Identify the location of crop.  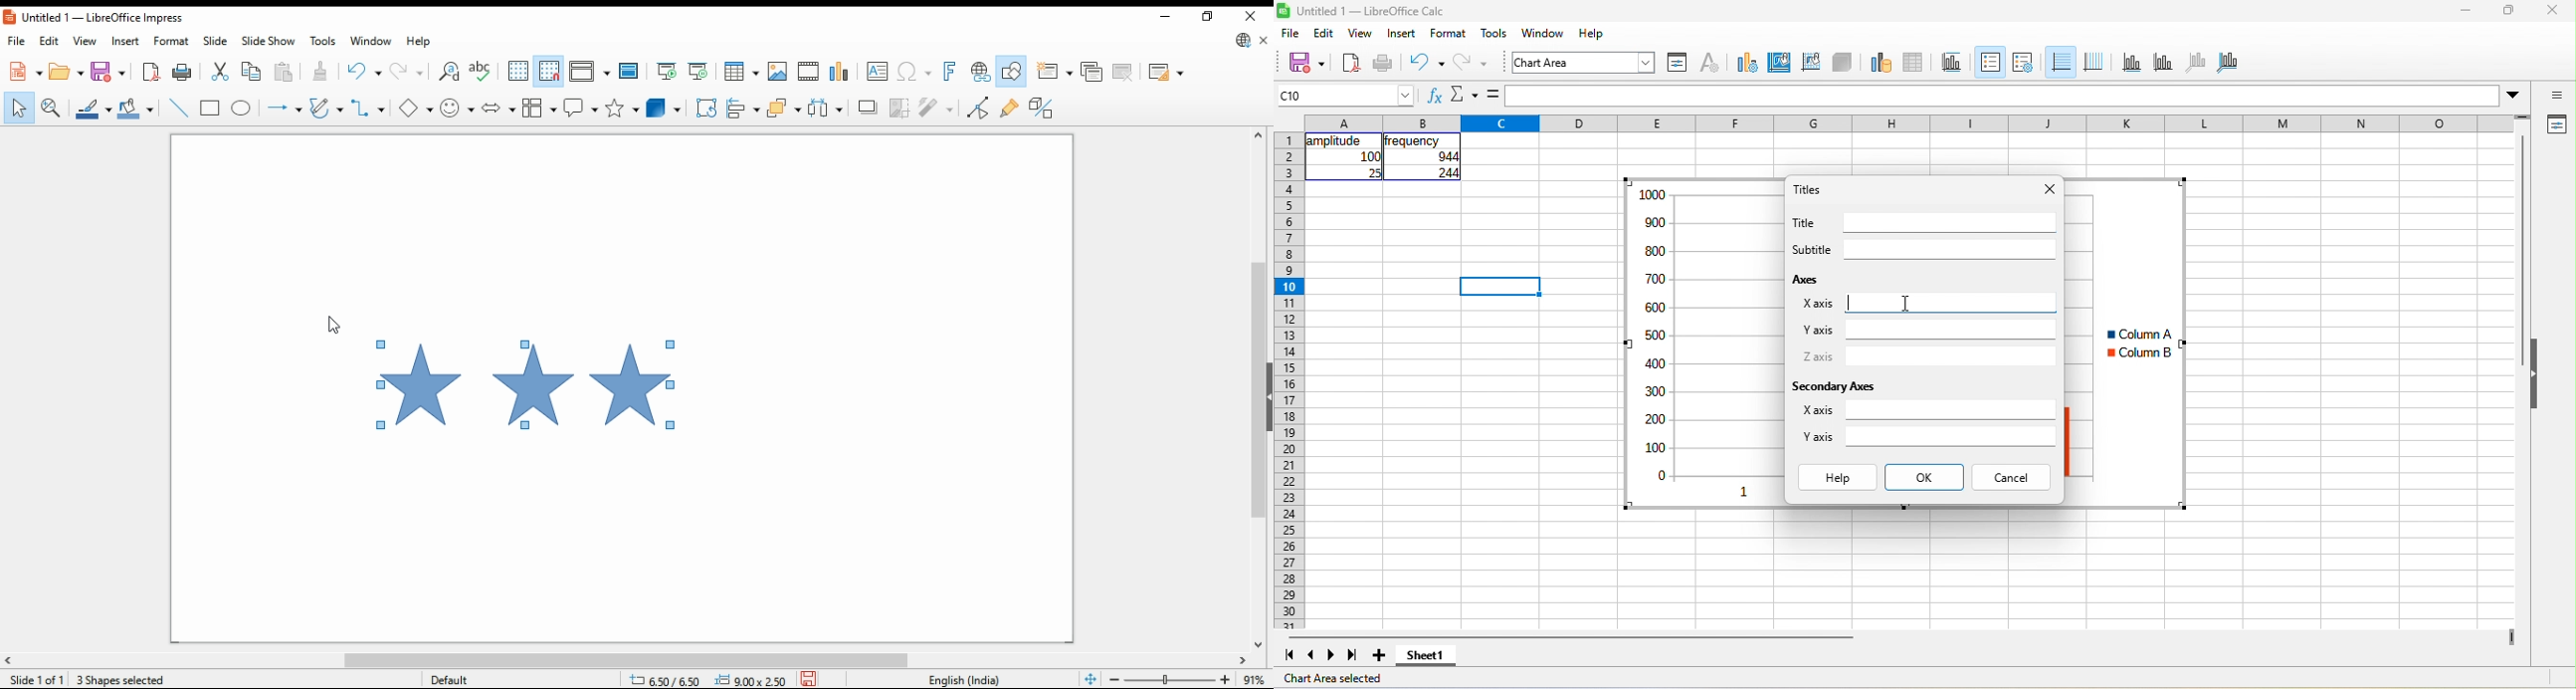
(898, 108).